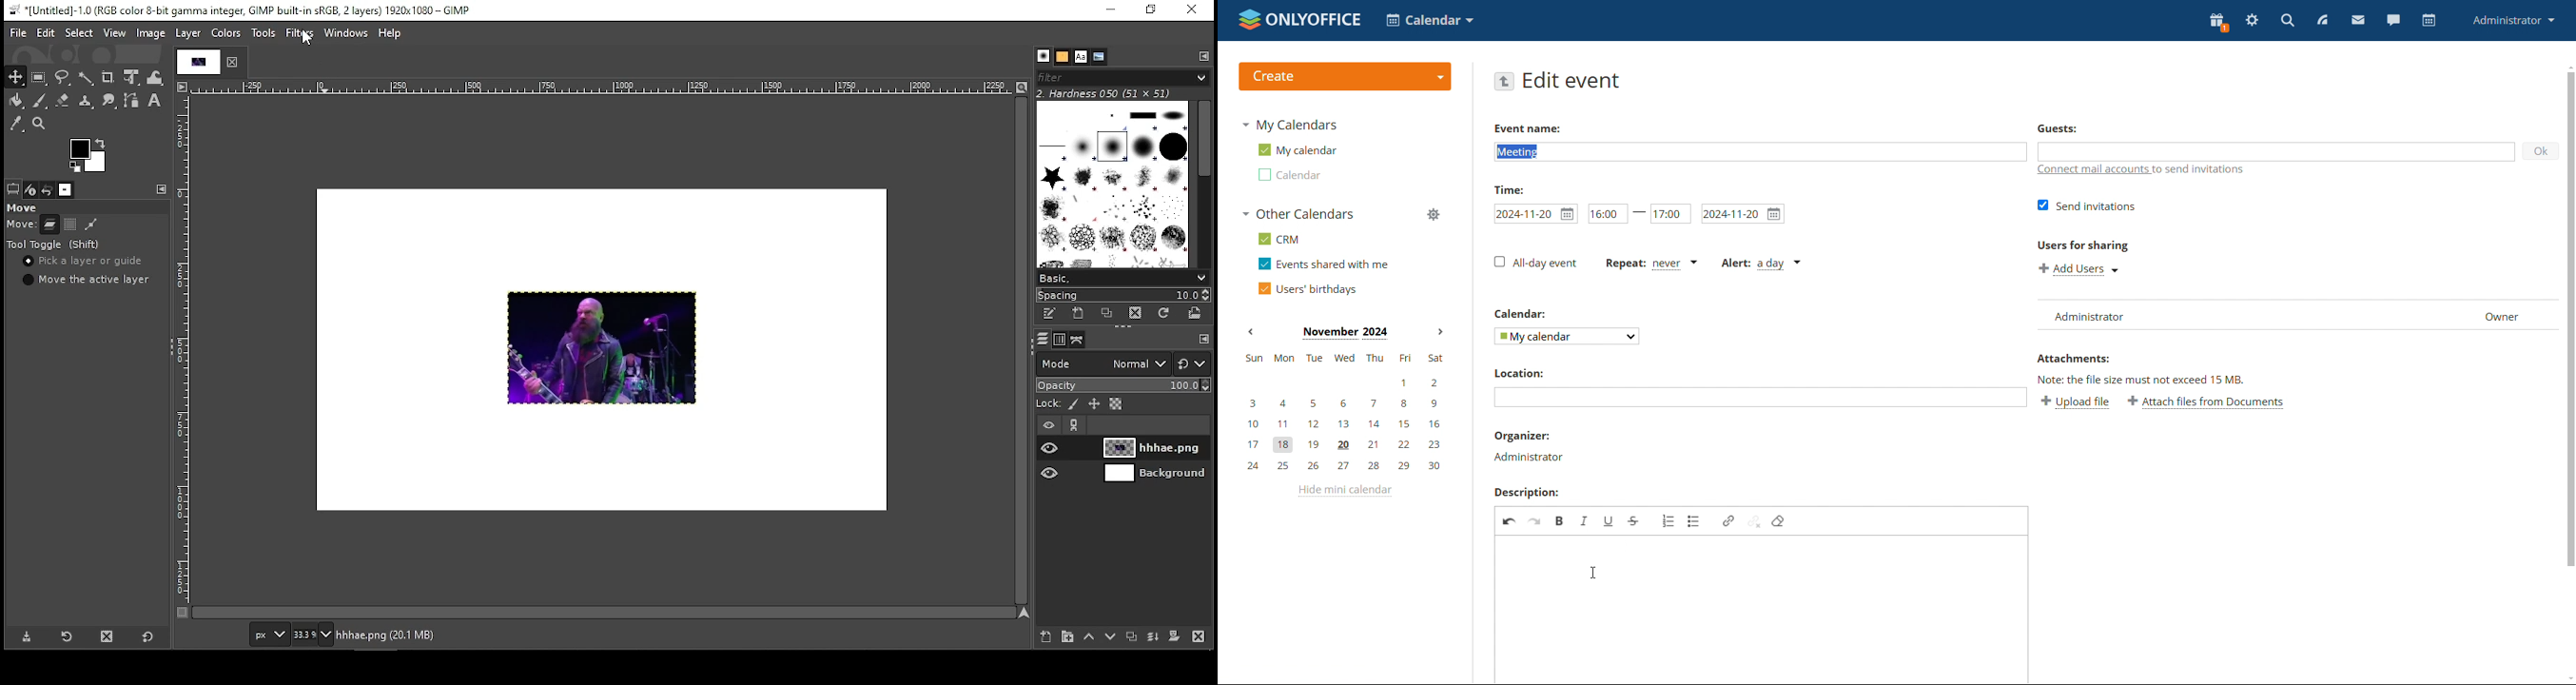 This screenshot has height=700, width=2576. I want to click on time, so click(1511, 188).